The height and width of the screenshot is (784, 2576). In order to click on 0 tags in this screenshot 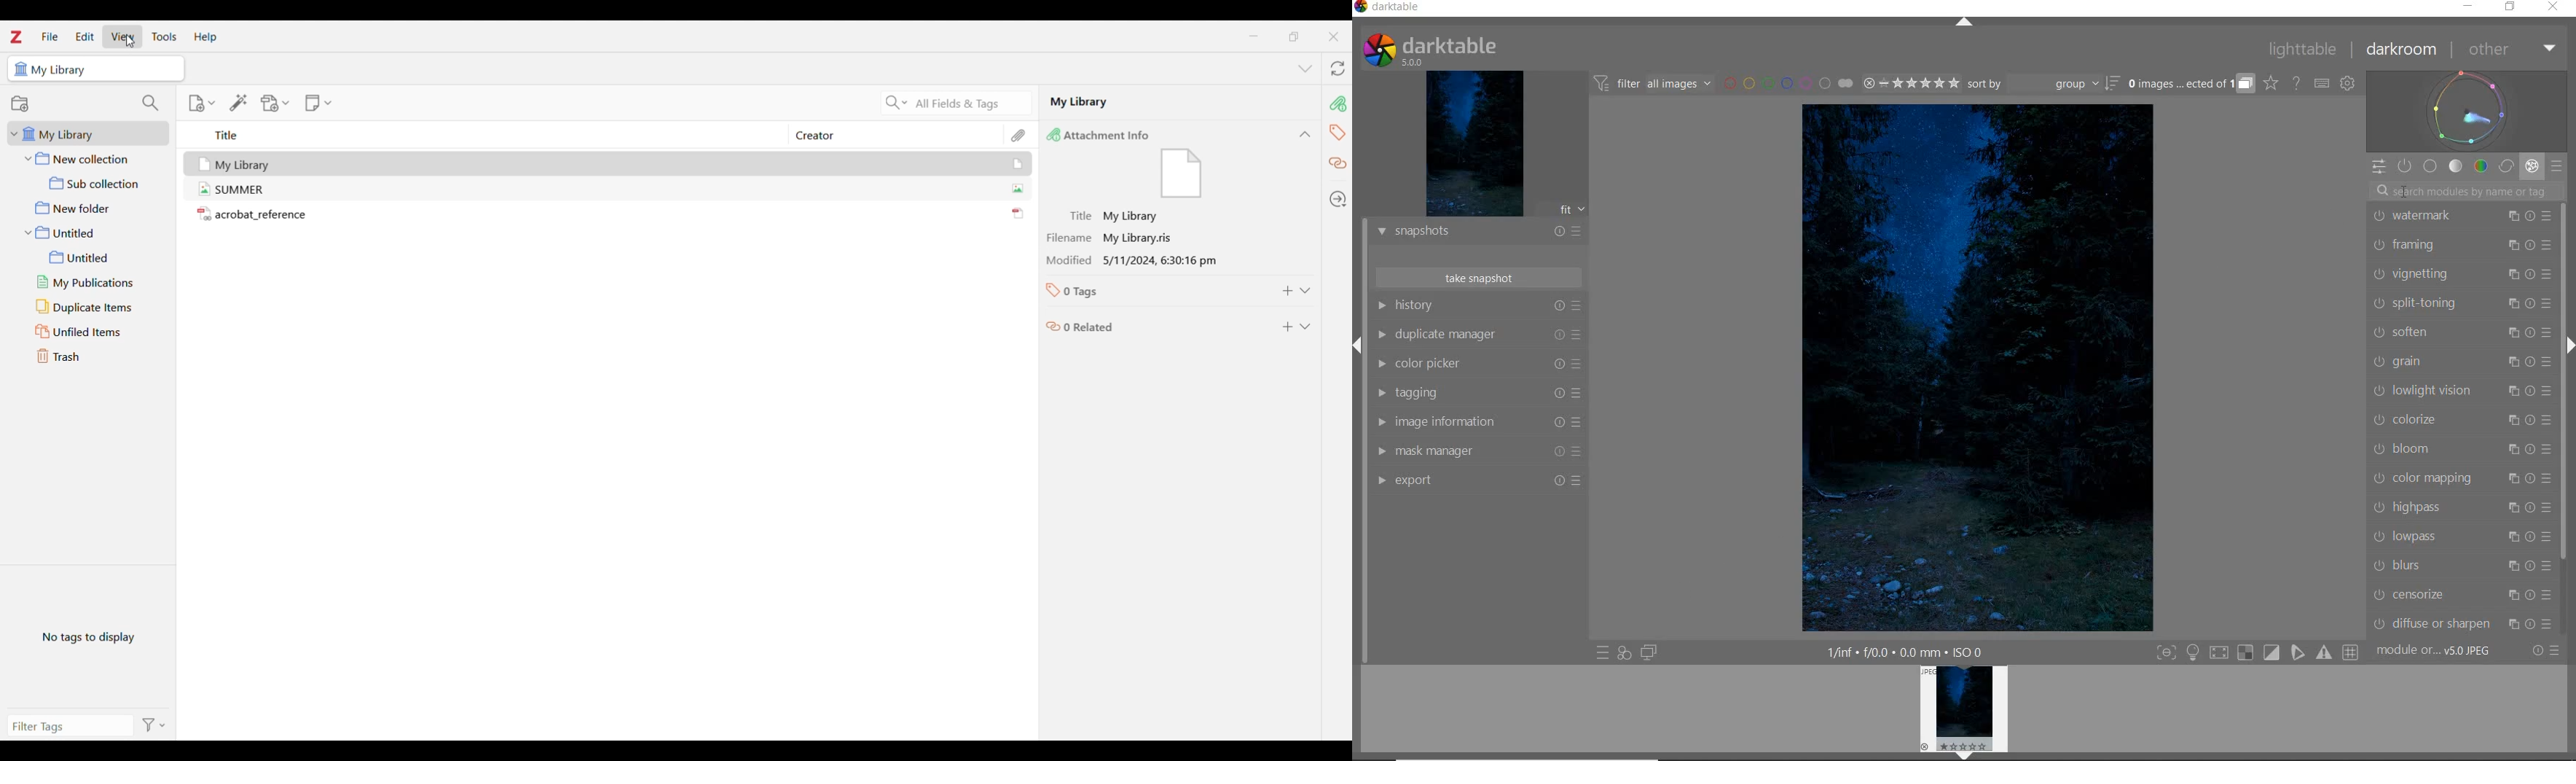, I will do `click(1080, 290)`.